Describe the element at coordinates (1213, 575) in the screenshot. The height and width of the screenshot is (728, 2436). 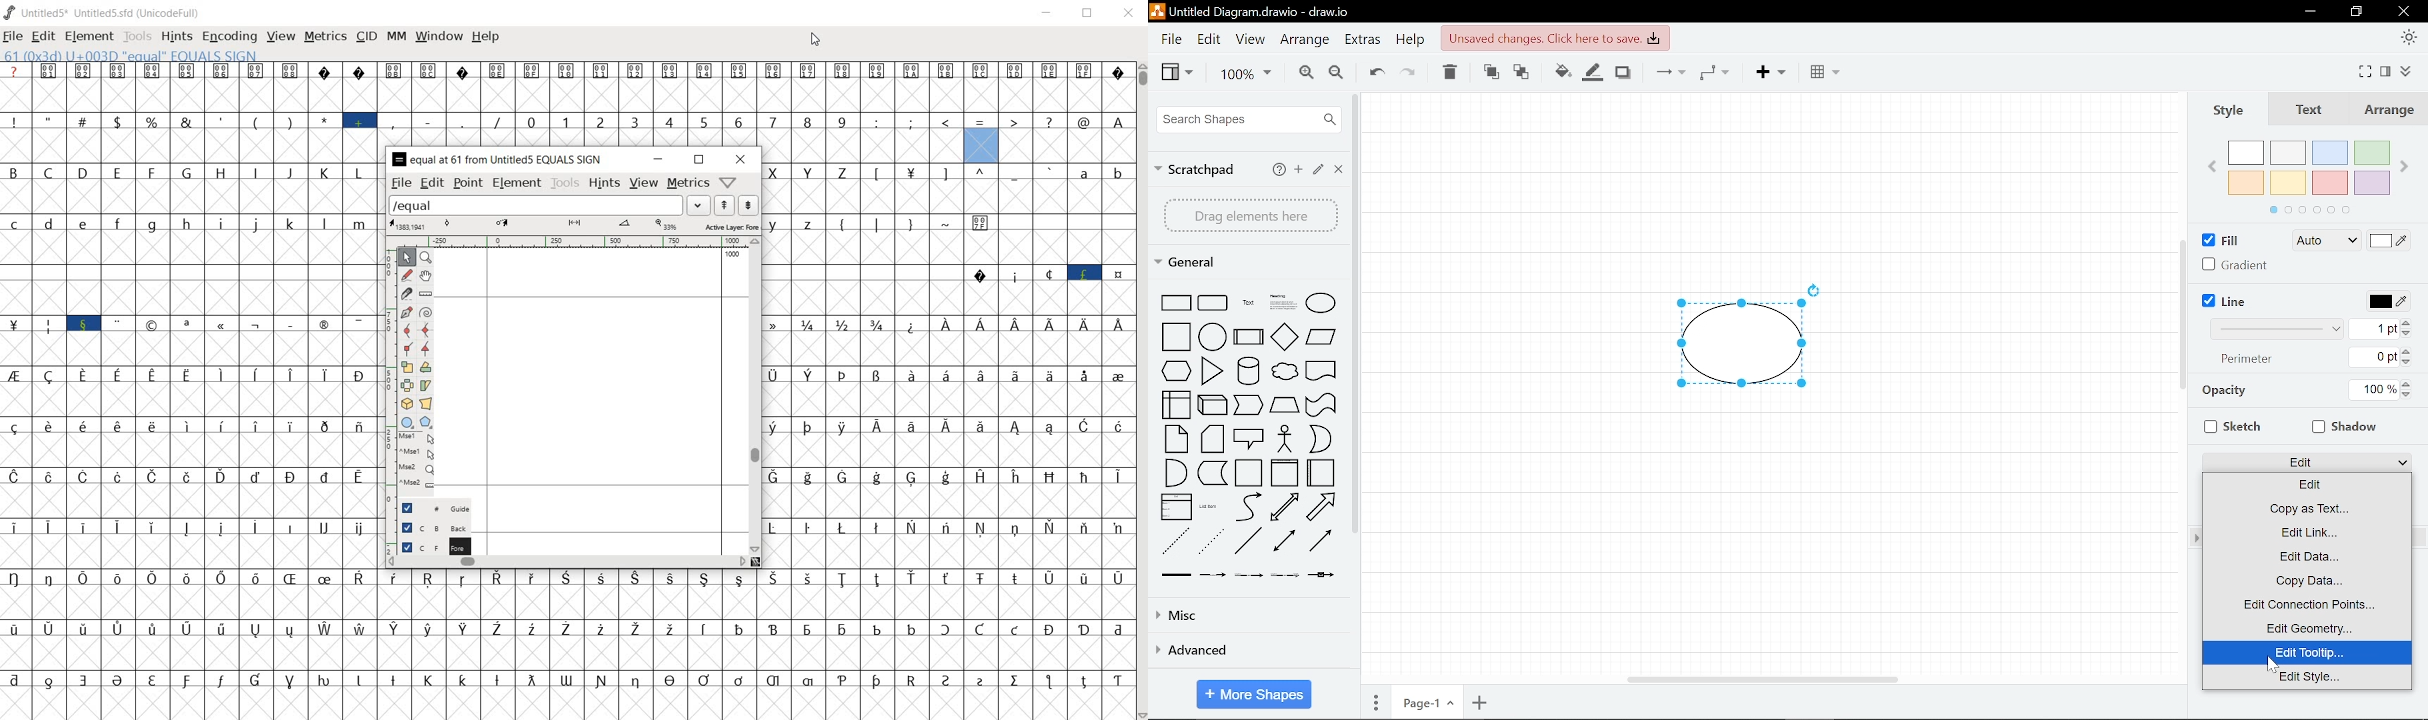
I see `connector with label` at that location.